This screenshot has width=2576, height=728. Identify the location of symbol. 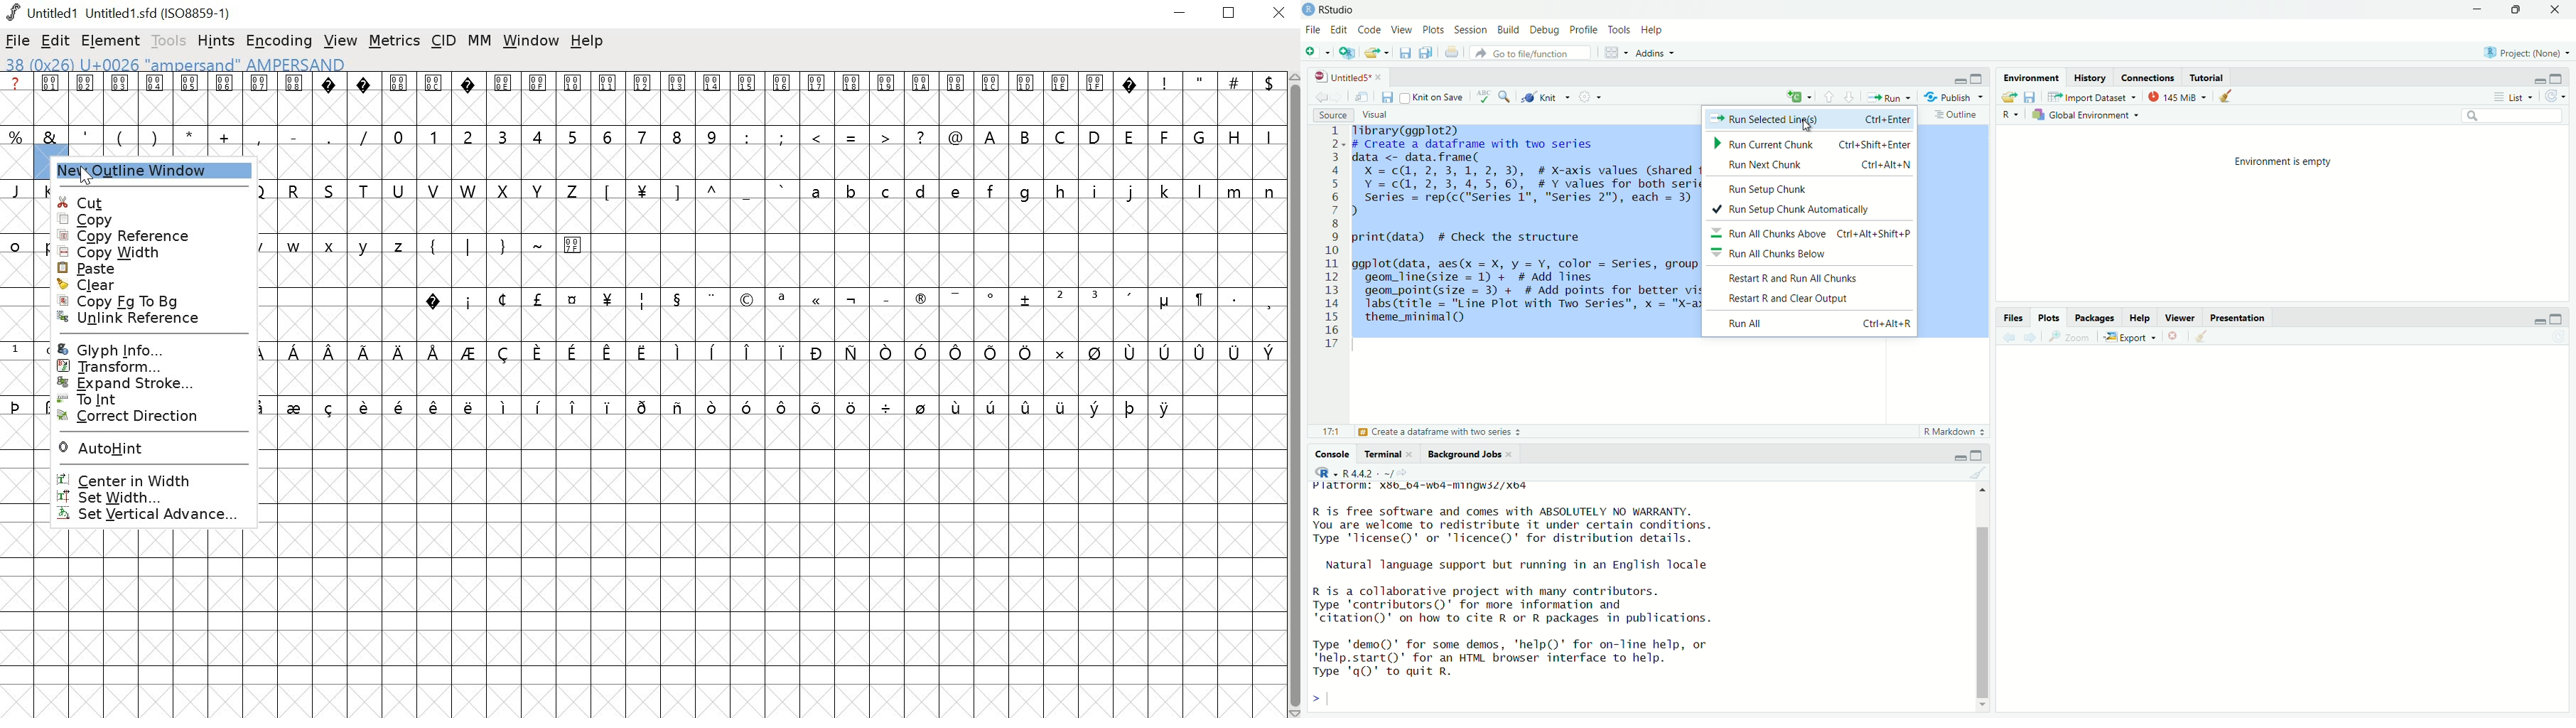
(435, 351).